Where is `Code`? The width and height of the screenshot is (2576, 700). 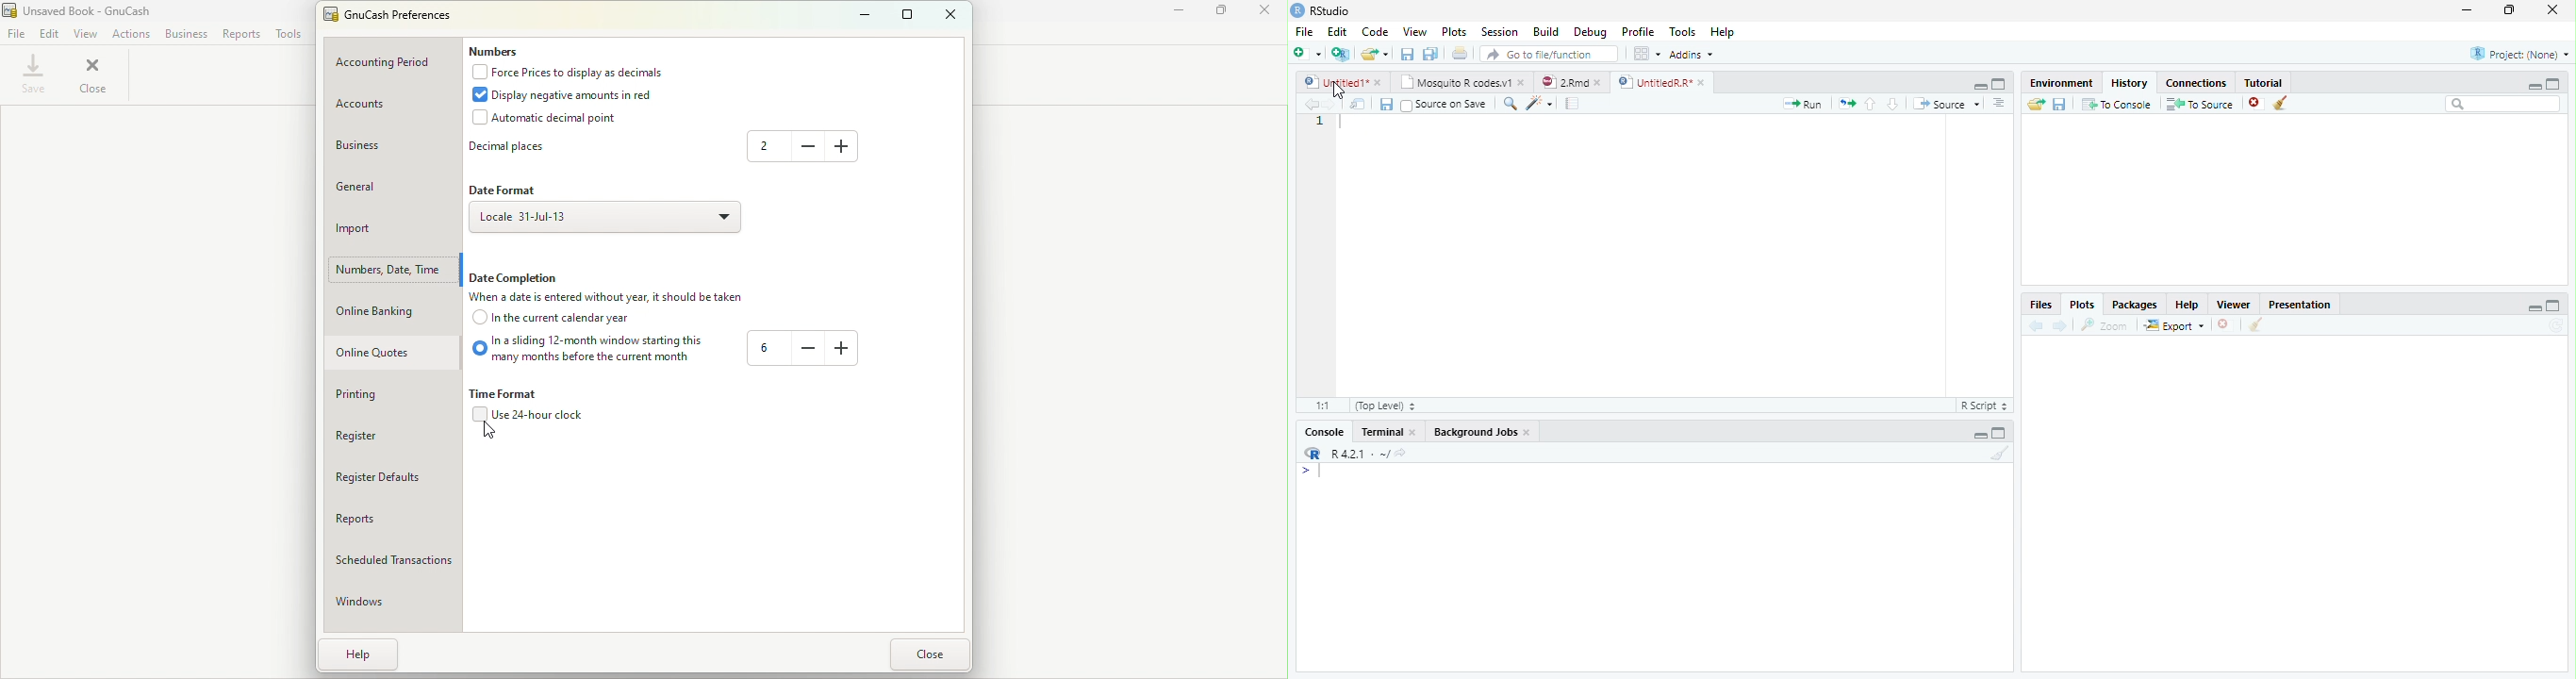
Code is located at coordinates (1376, 32).